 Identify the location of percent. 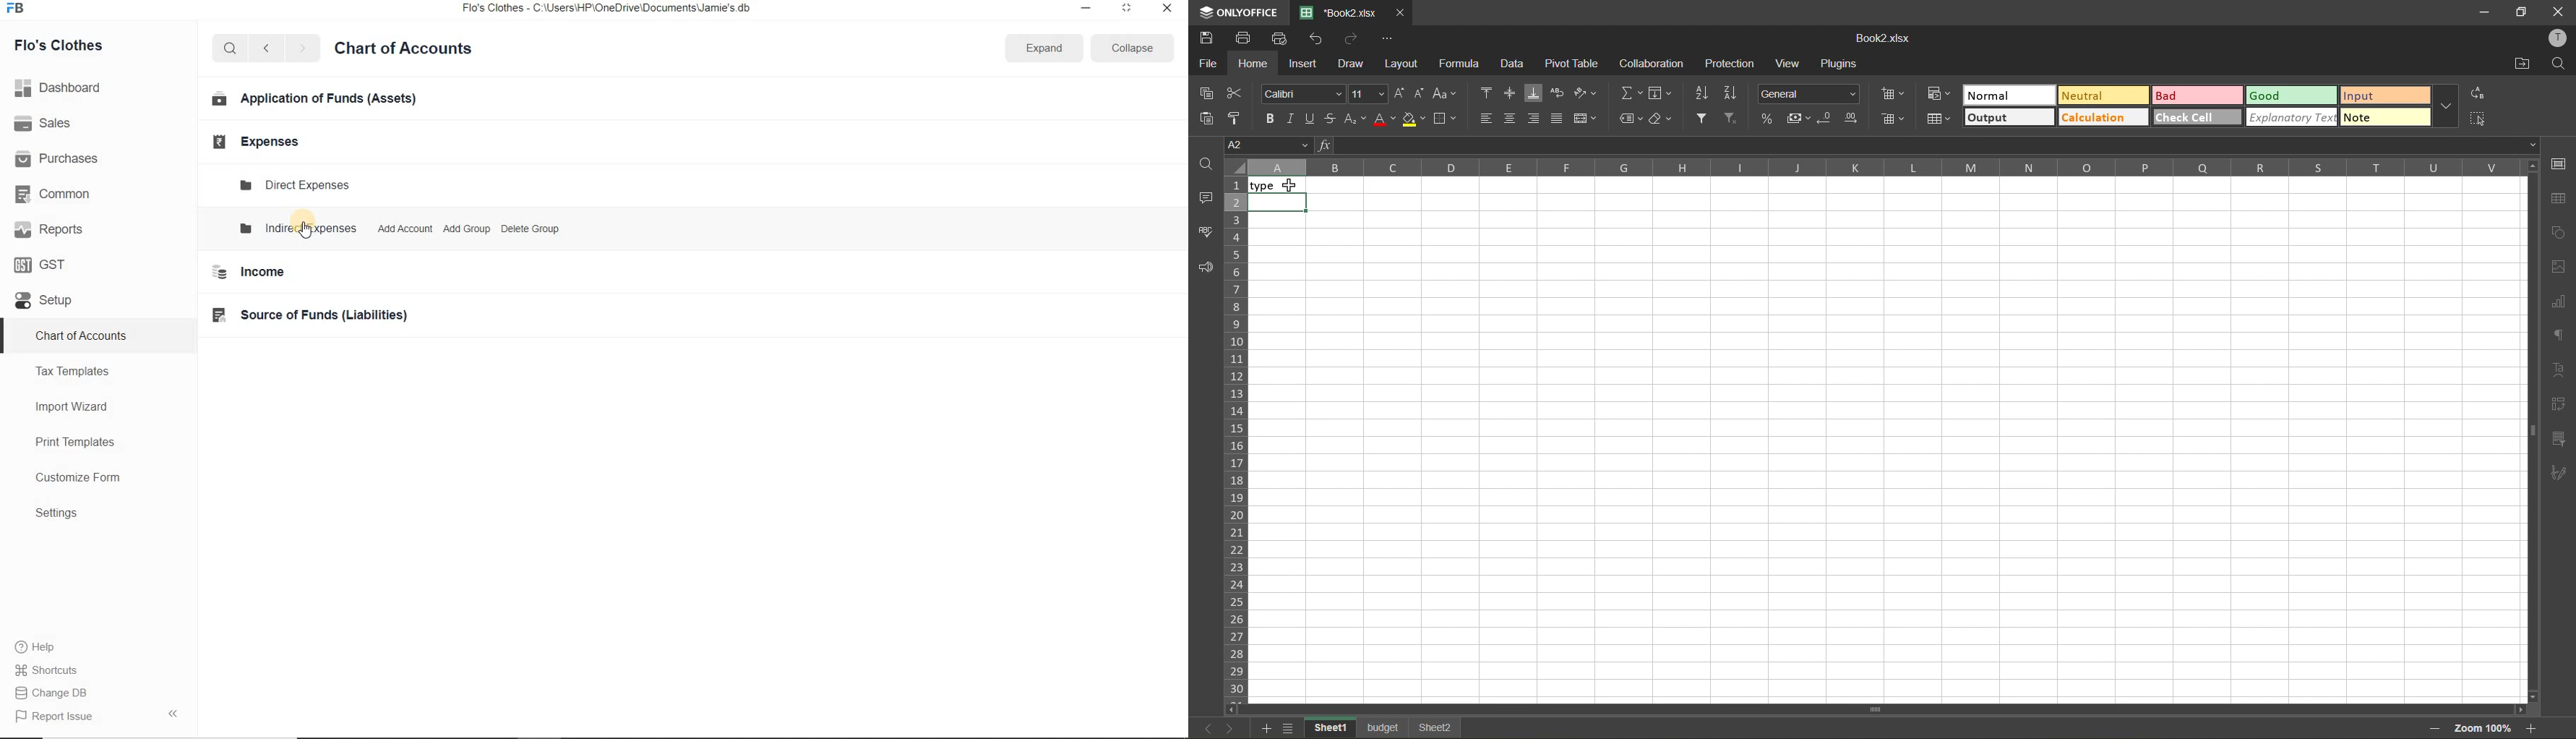
(1769, 119).